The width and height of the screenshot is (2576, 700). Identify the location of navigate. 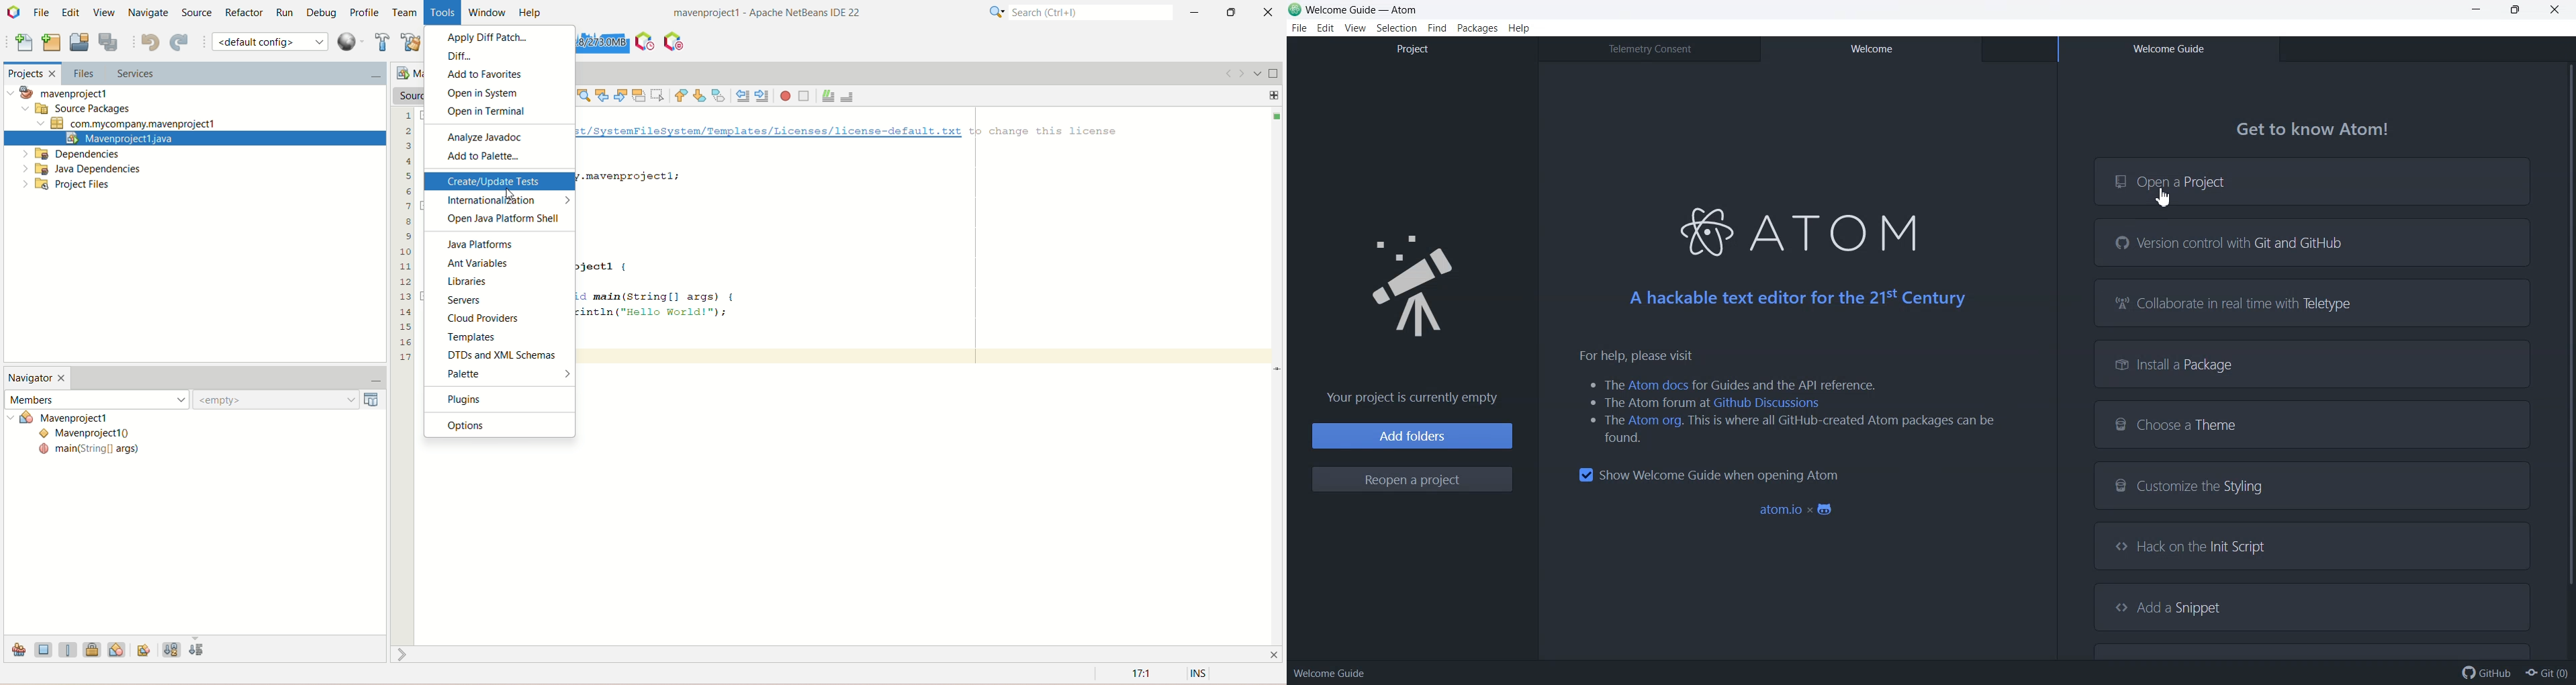
(147, 13).